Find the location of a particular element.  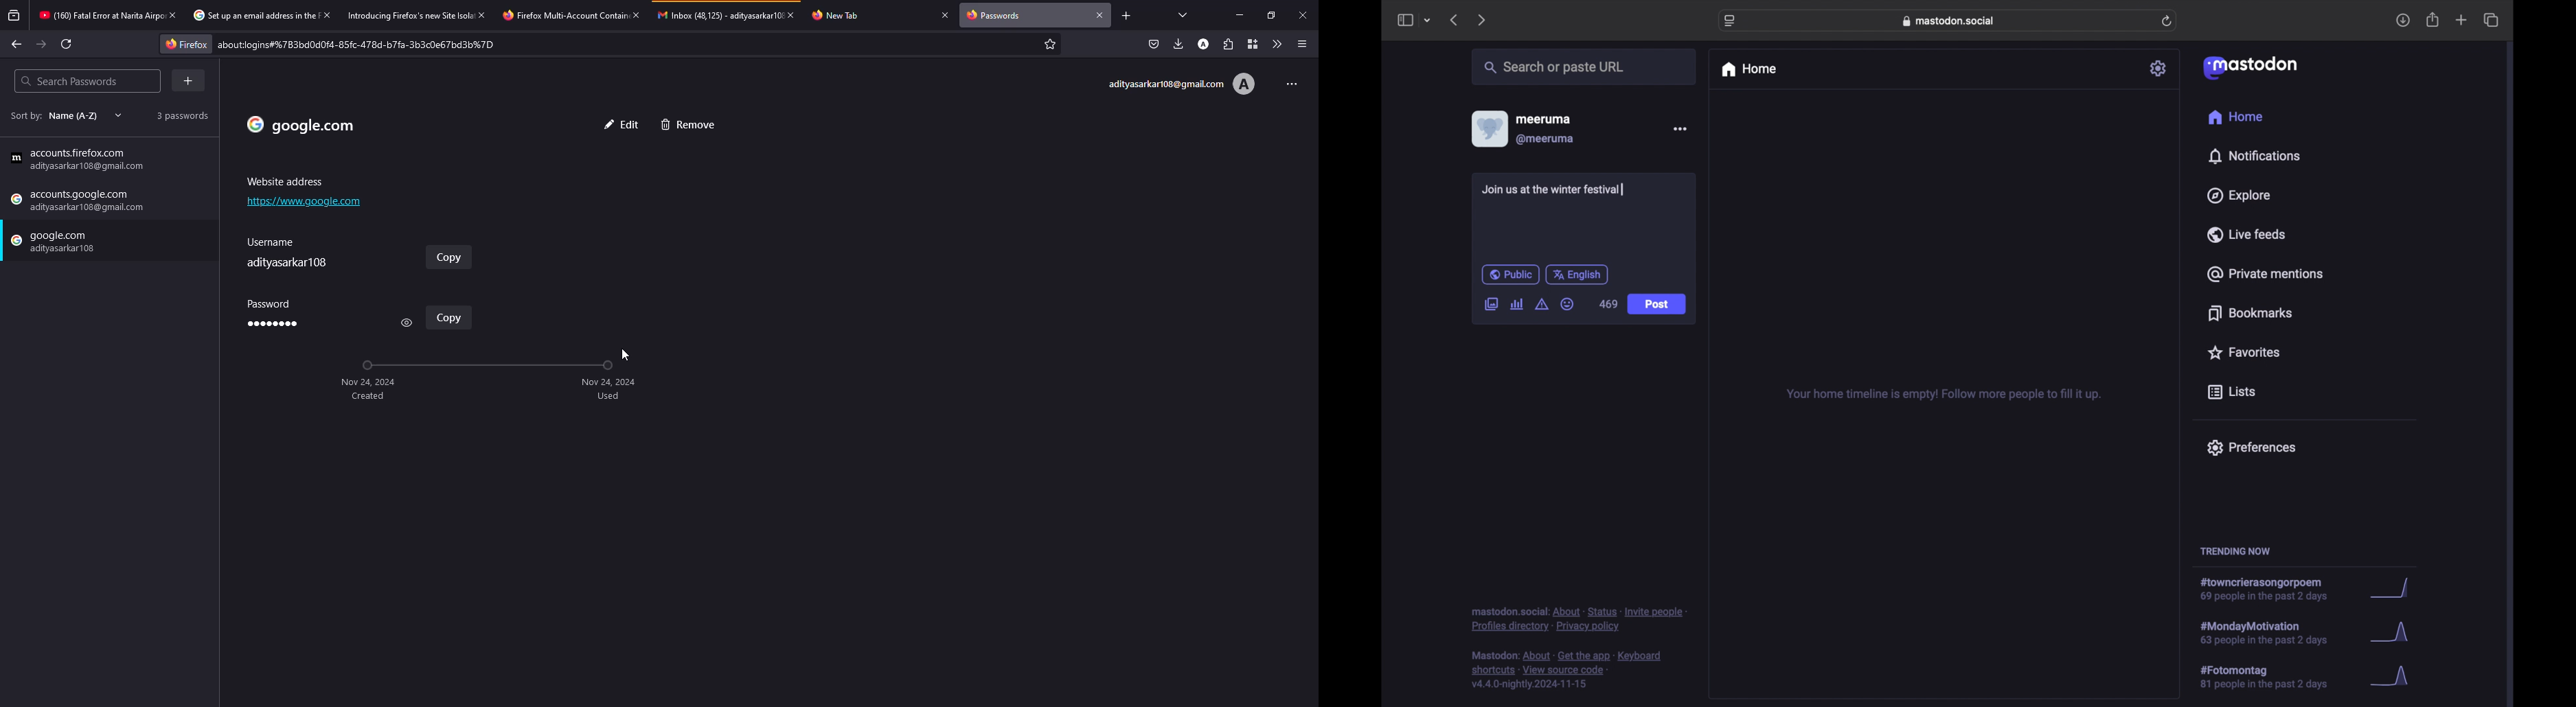

maximize is located at coordinates (1268, 15).